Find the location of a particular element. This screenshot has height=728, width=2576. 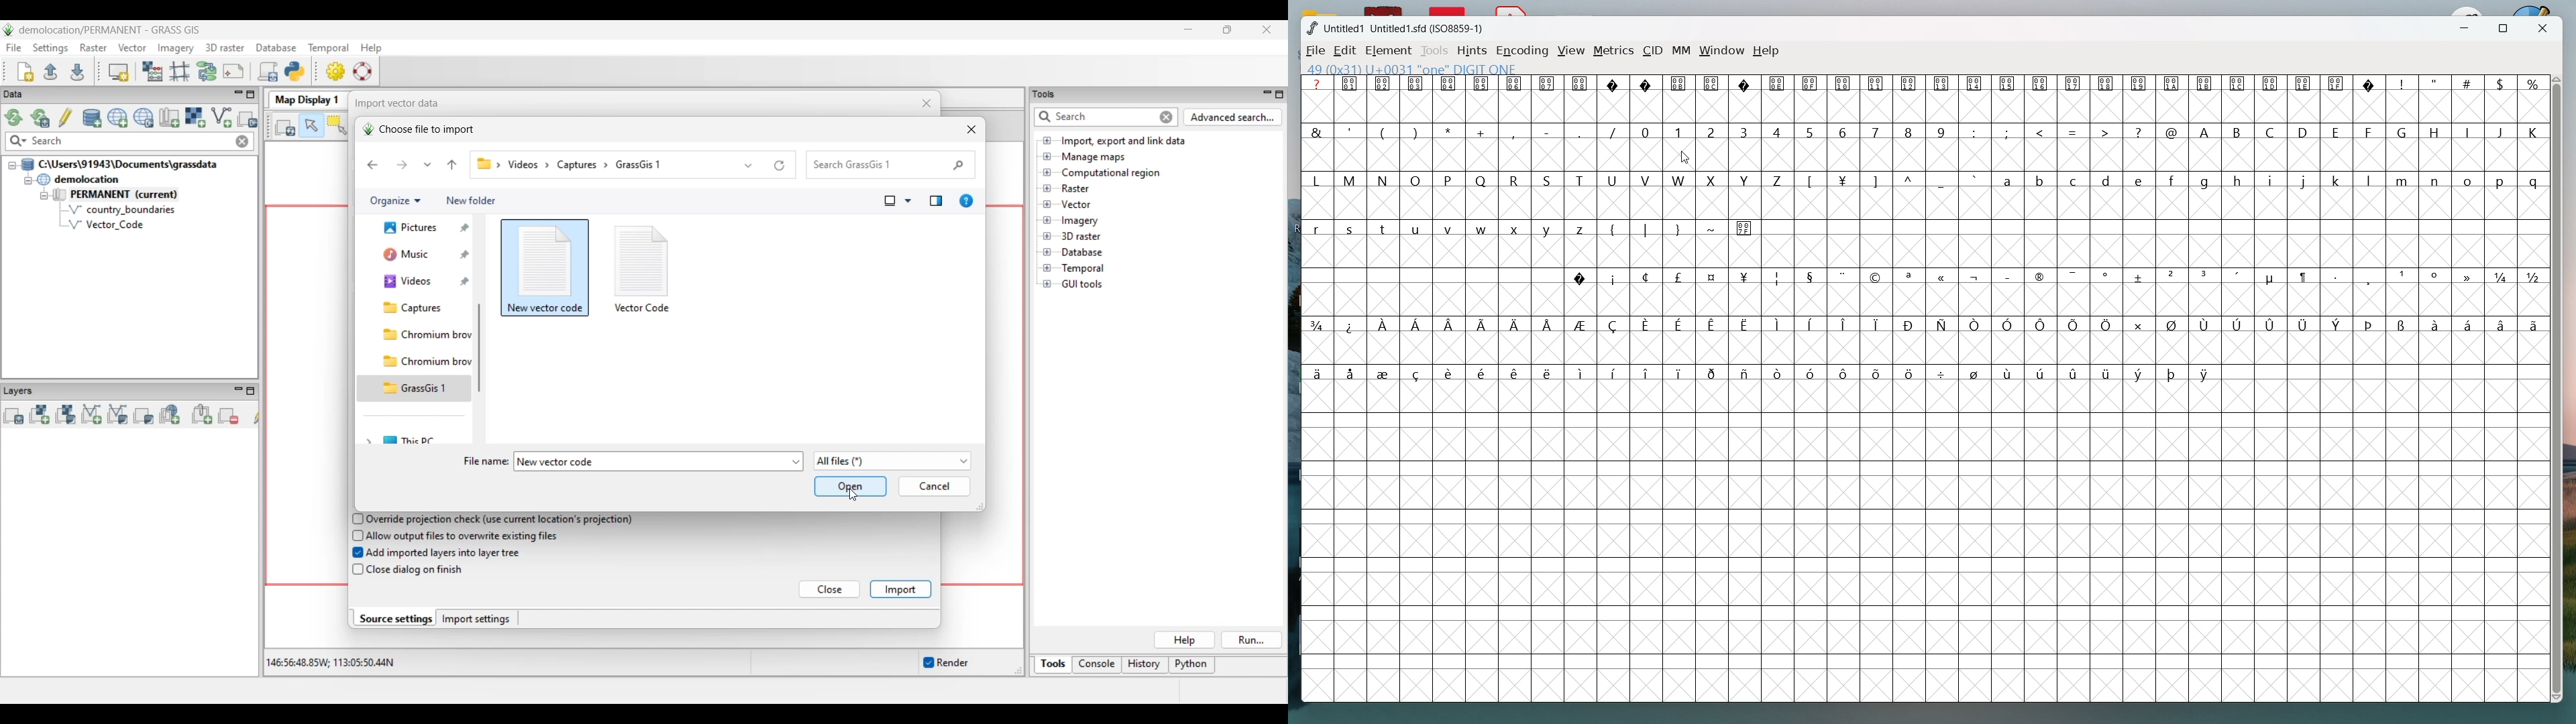

S is located at coordinates (1548, 178).